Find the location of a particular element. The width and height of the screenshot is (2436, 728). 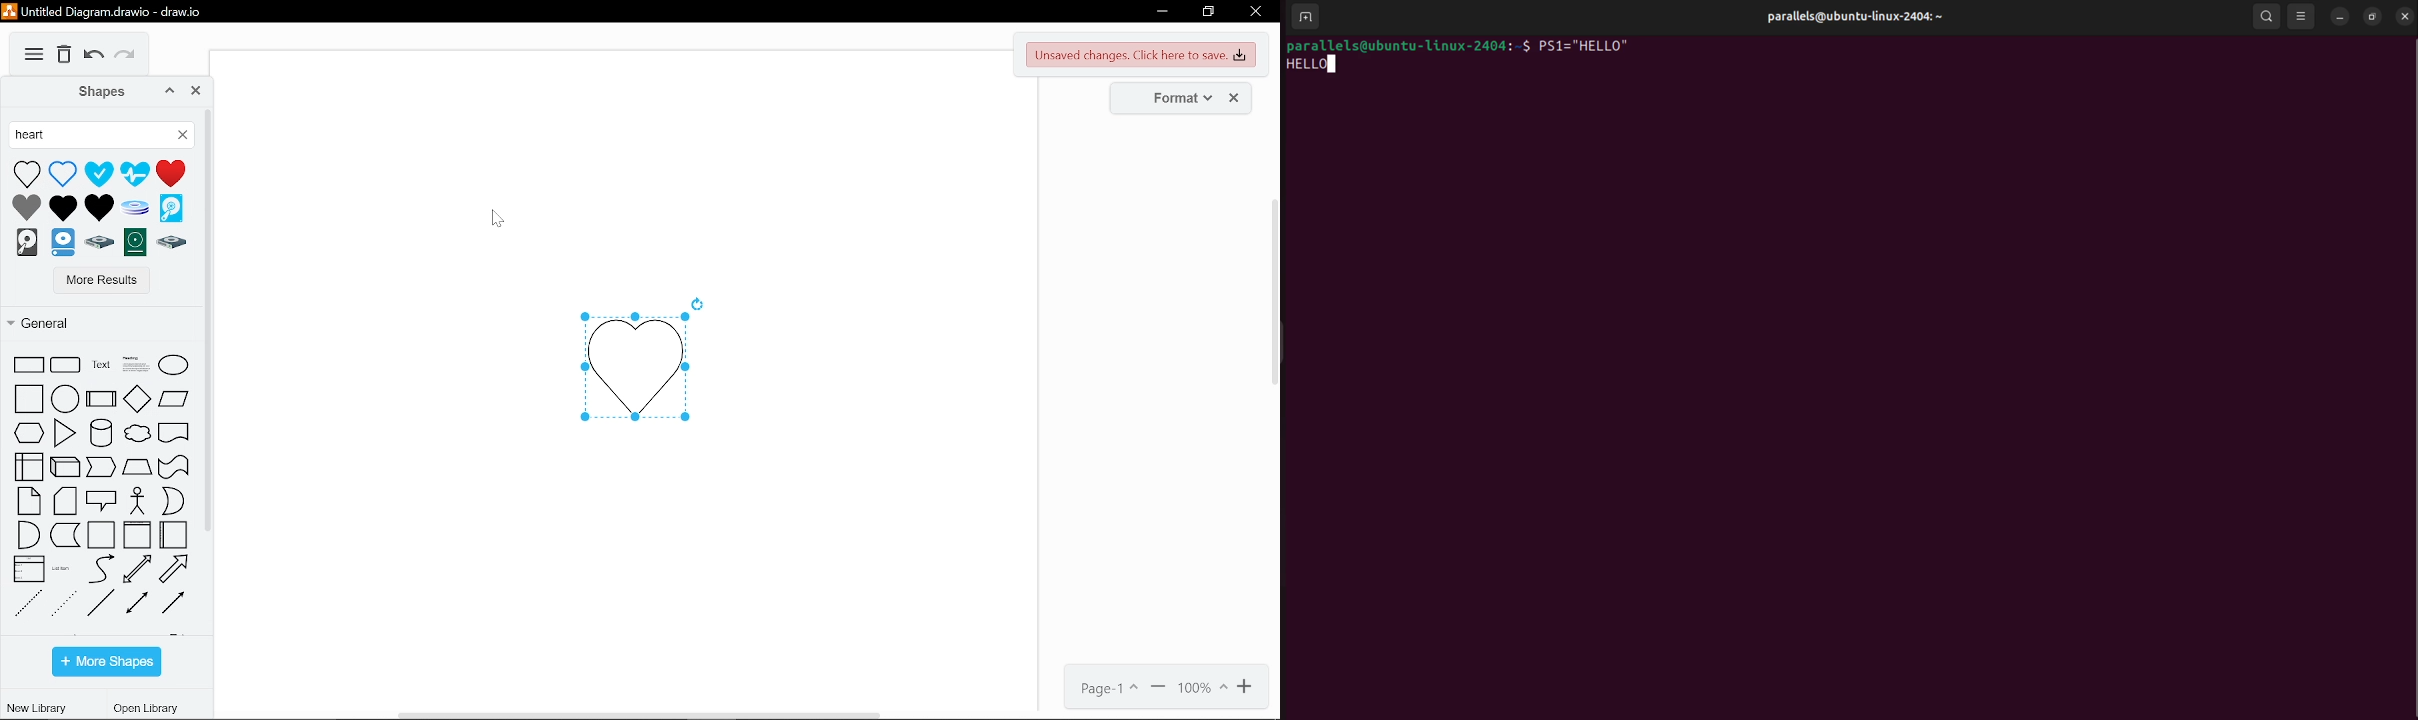

tape is located at coordinates (175, 466).